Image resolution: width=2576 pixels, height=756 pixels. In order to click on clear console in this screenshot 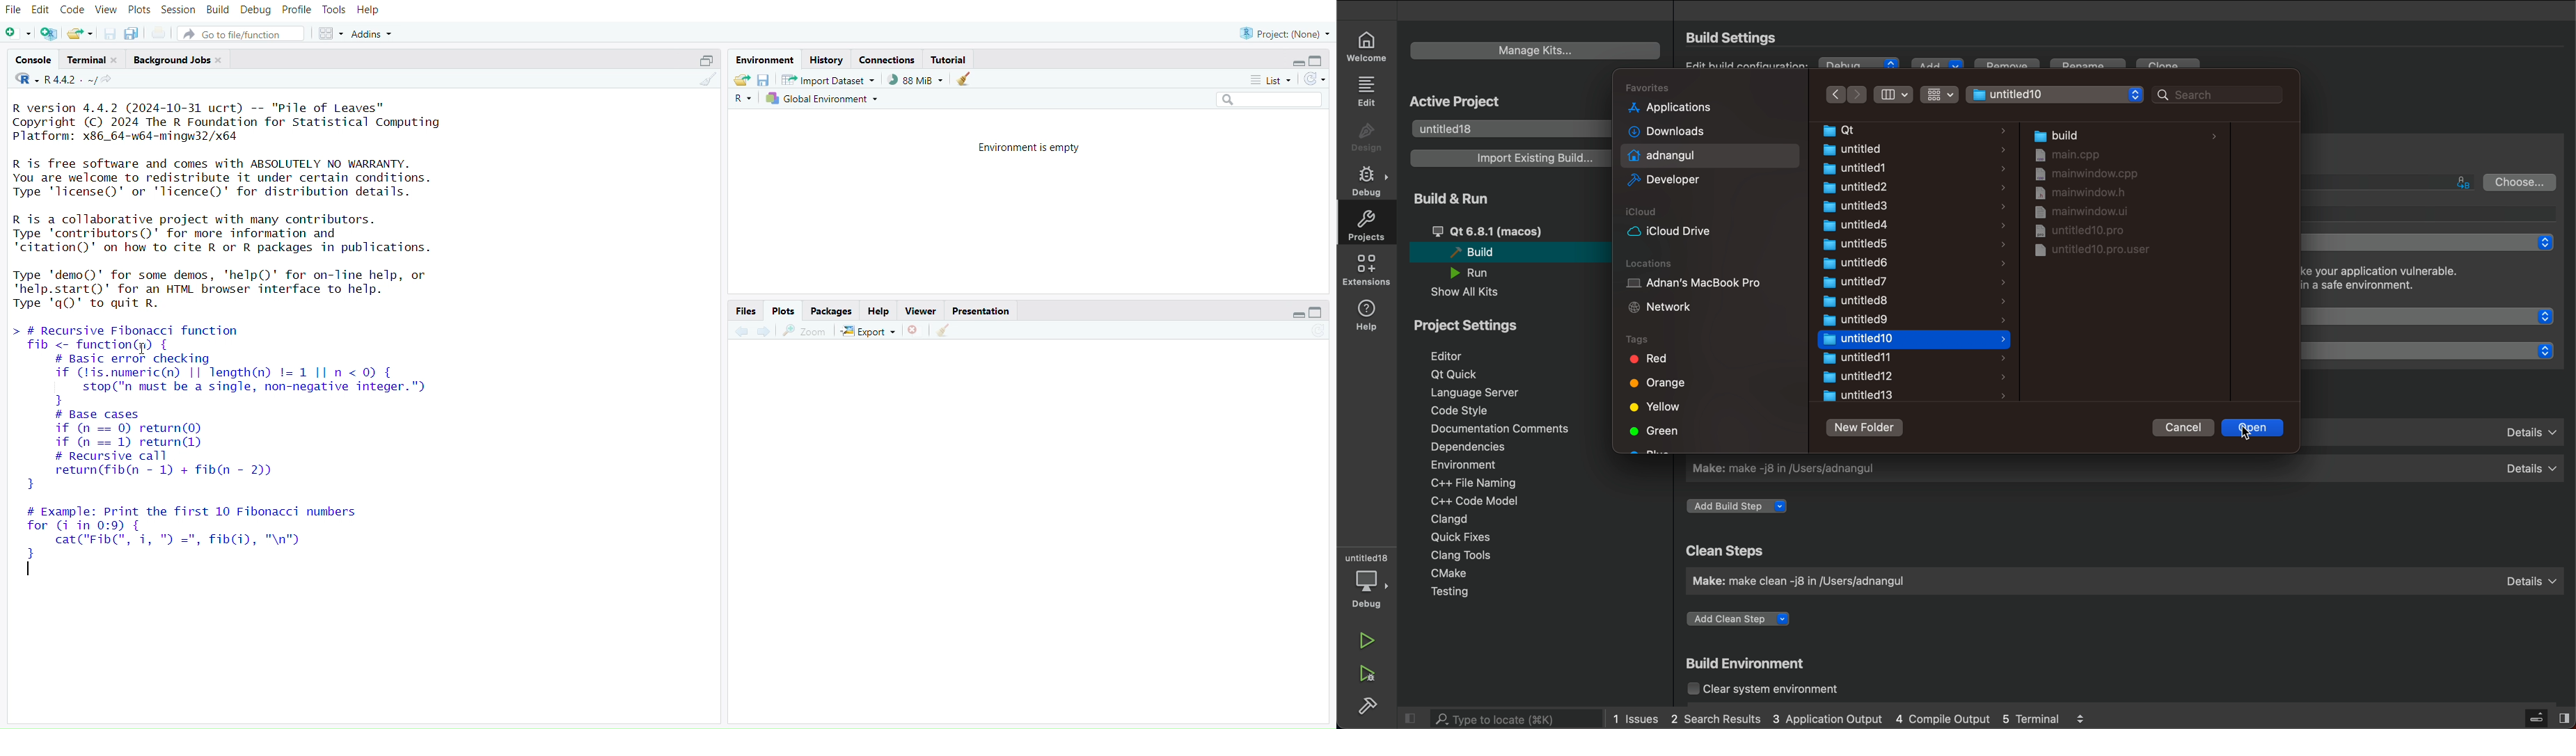, I will do `click(706, 80)`.